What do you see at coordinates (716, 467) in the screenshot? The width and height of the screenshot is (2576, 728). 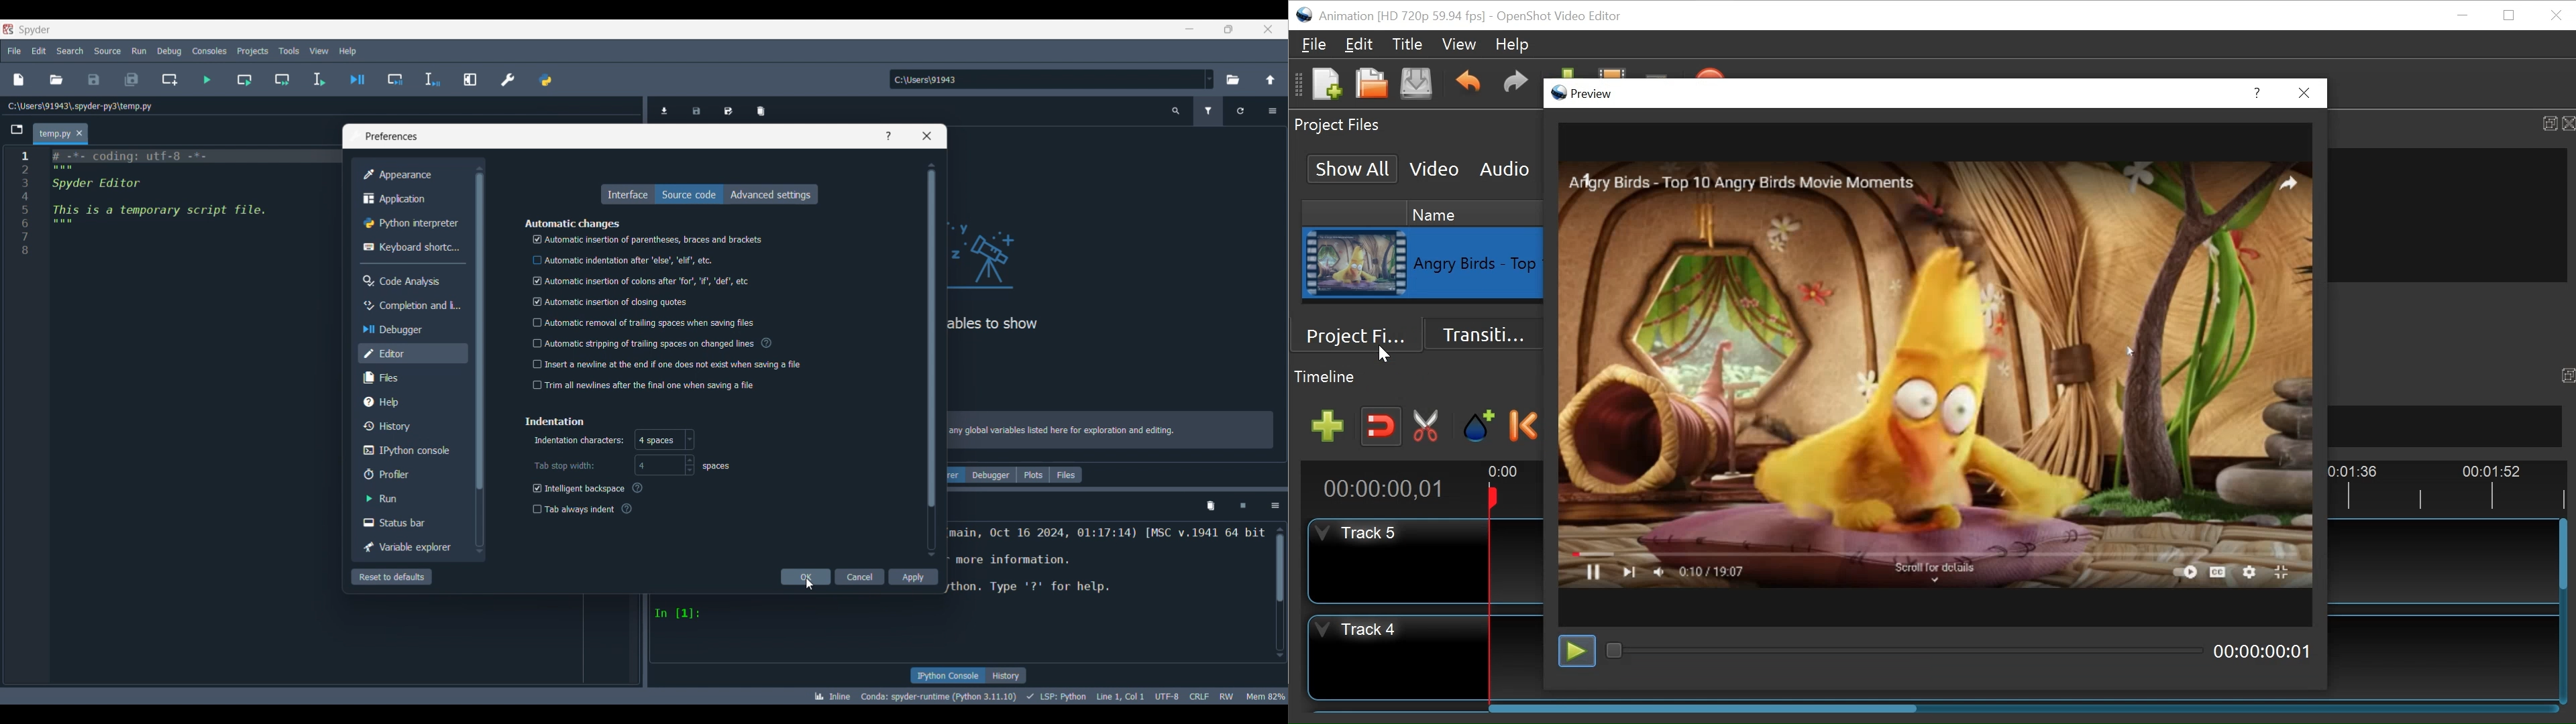 I see `Measurement` at bounding box center [716, 467].